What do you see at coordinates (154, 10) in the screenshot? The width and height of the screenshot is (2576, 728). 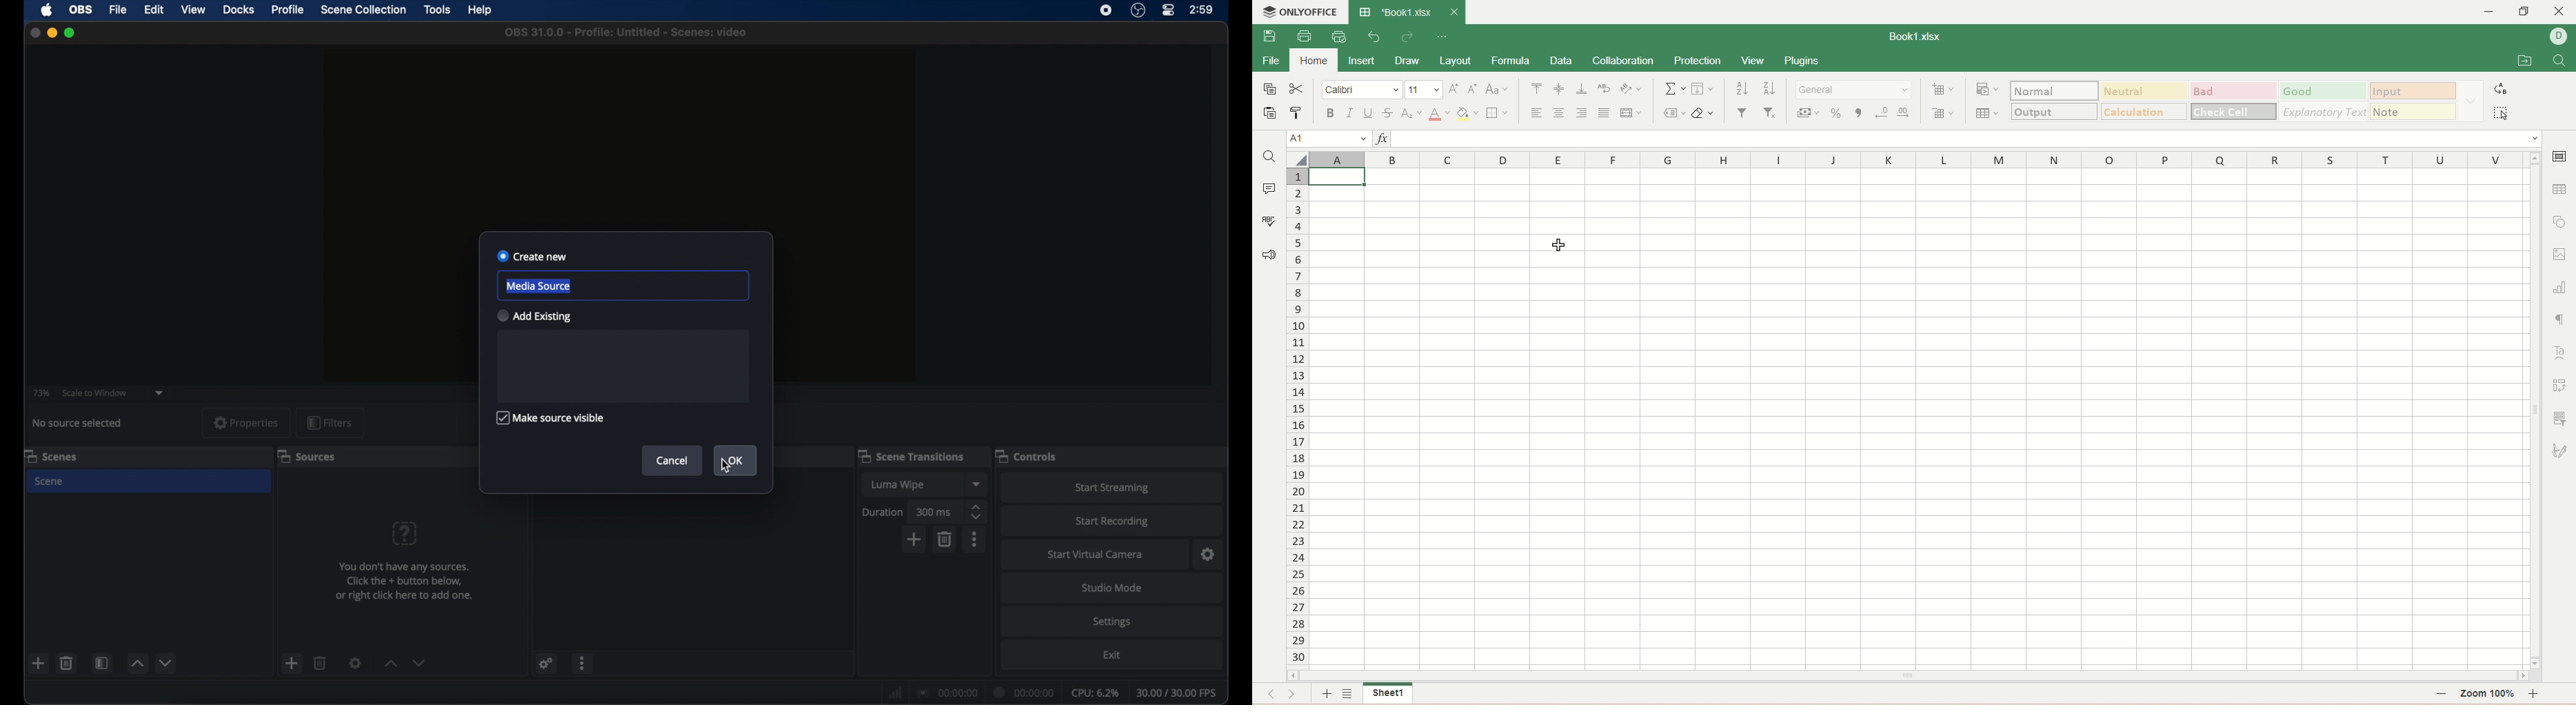 I see `edit` at bounding box center [154, 10].